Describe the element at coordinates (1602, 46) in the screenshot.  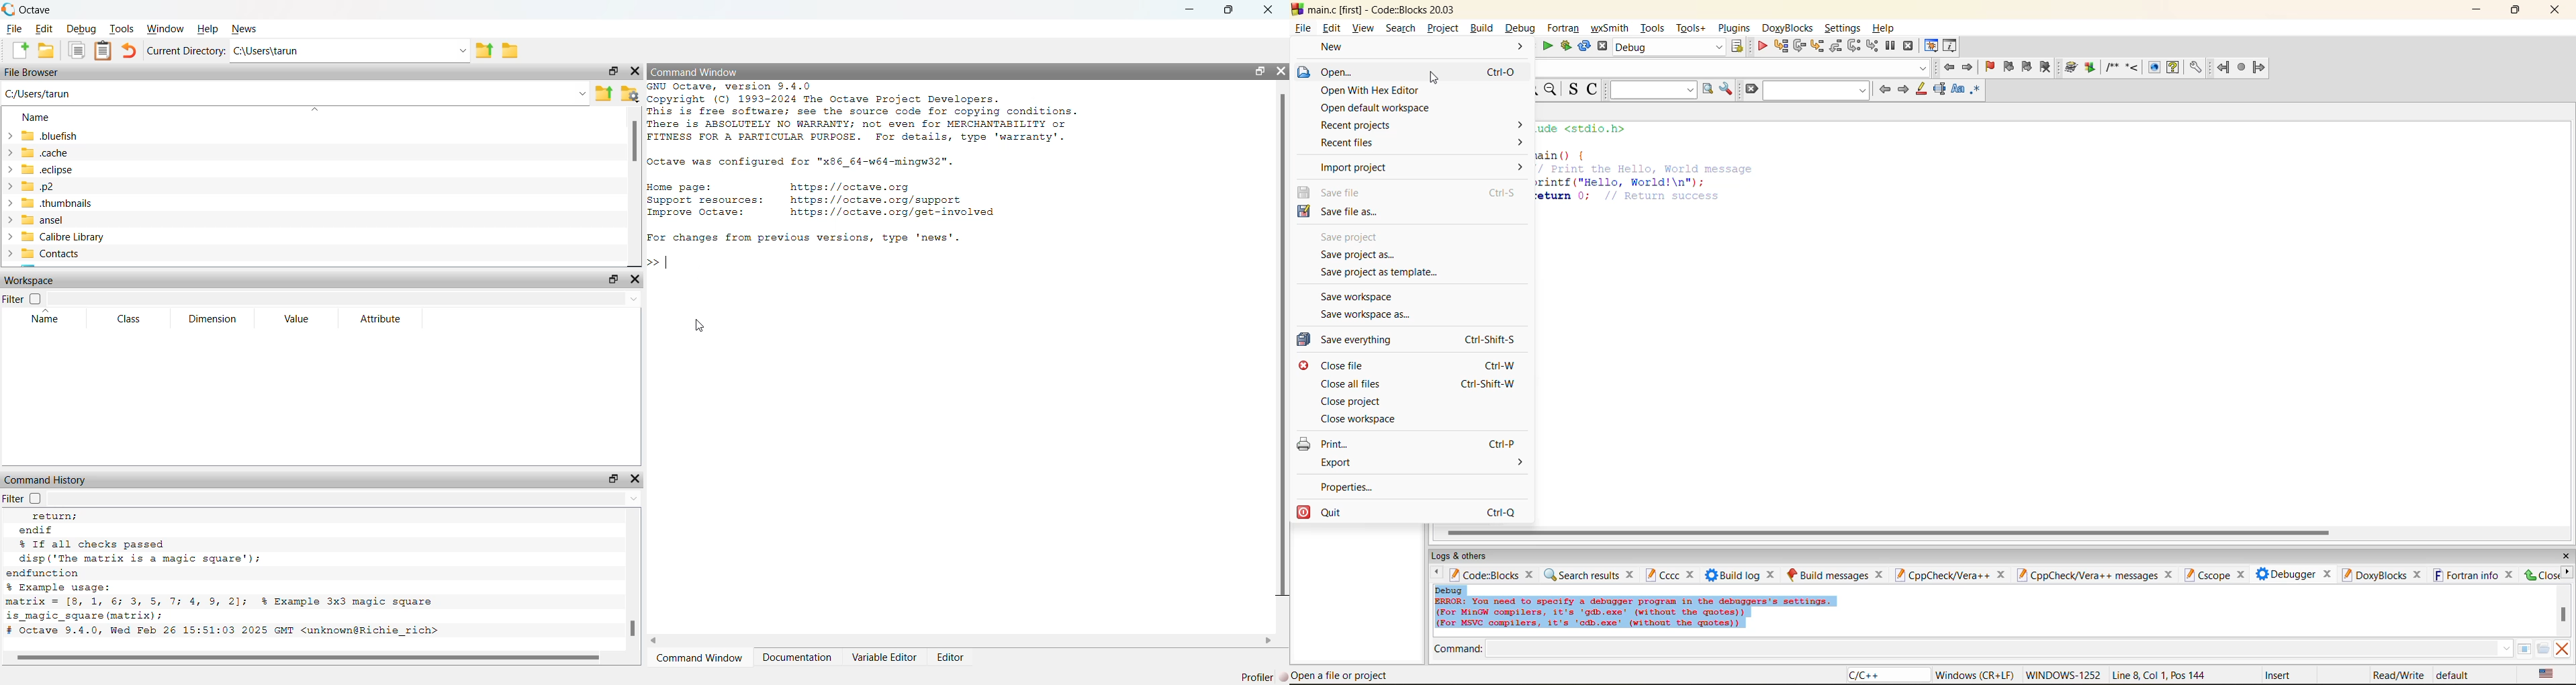
I see `abort` at that location.